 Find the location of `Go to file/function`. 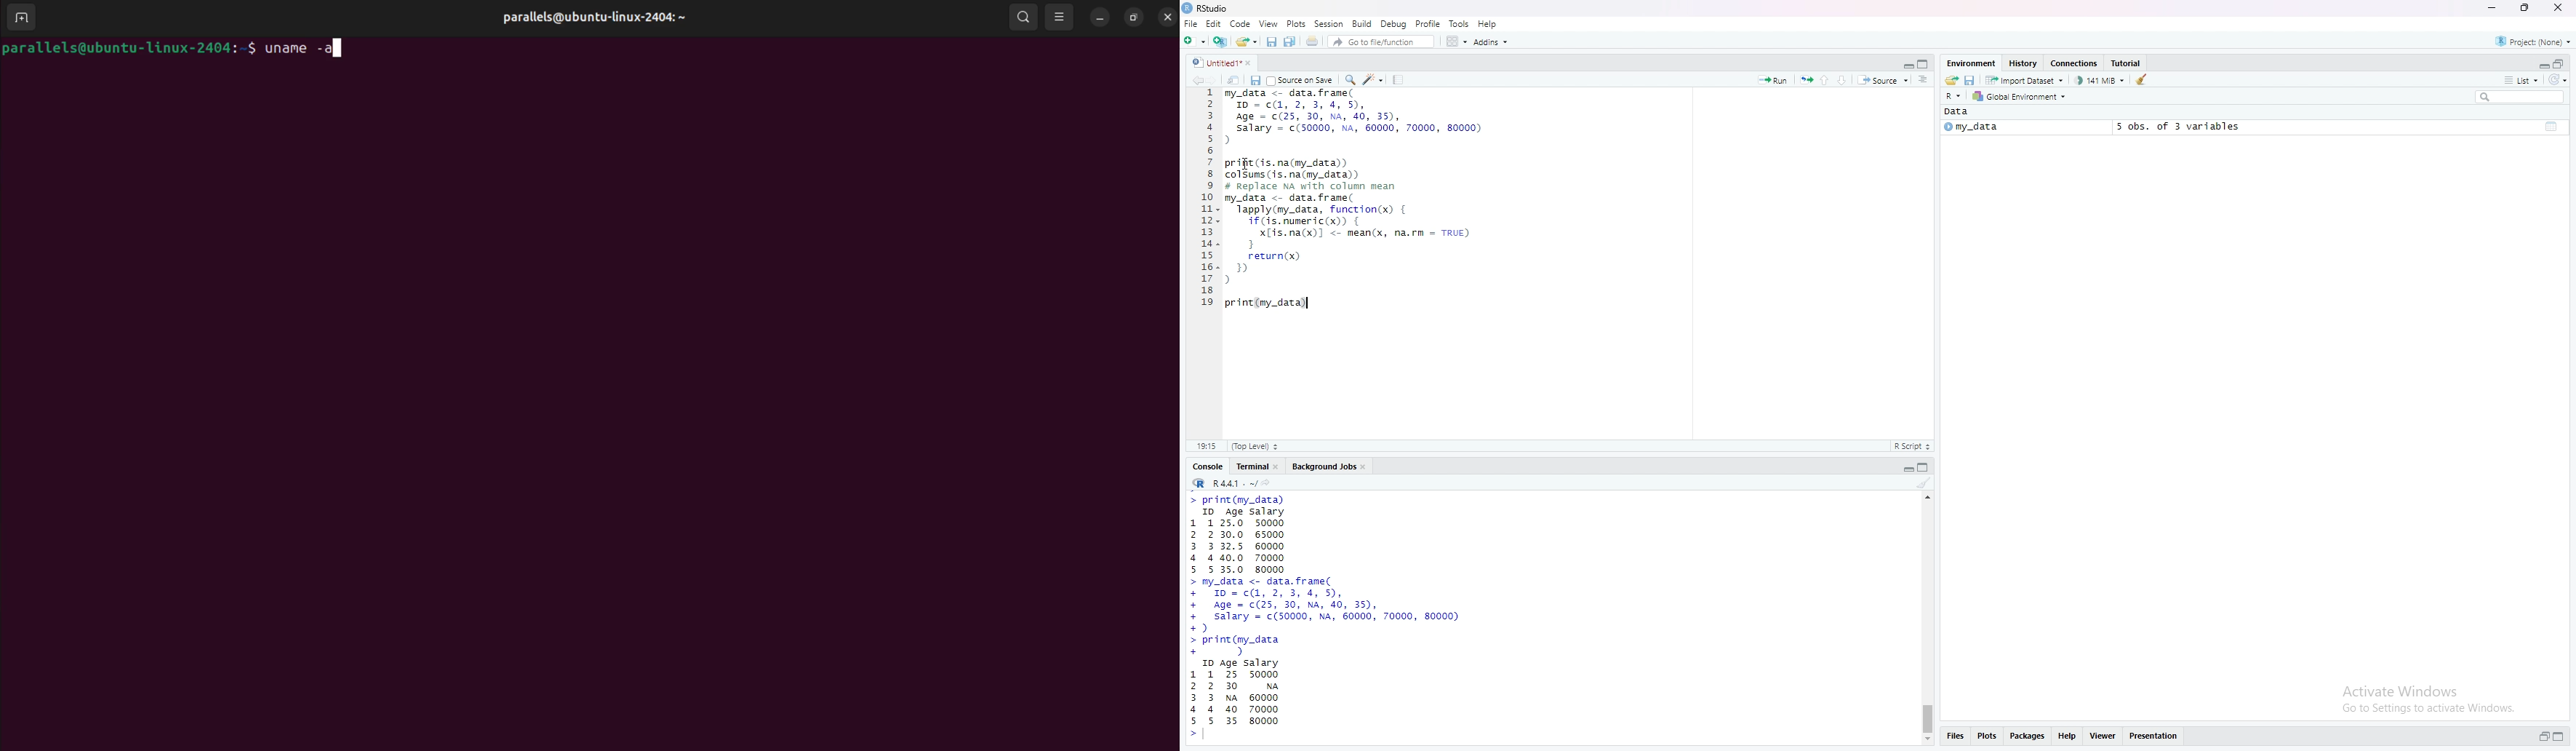

Go to file/function is located at coordinates (1382, 42).